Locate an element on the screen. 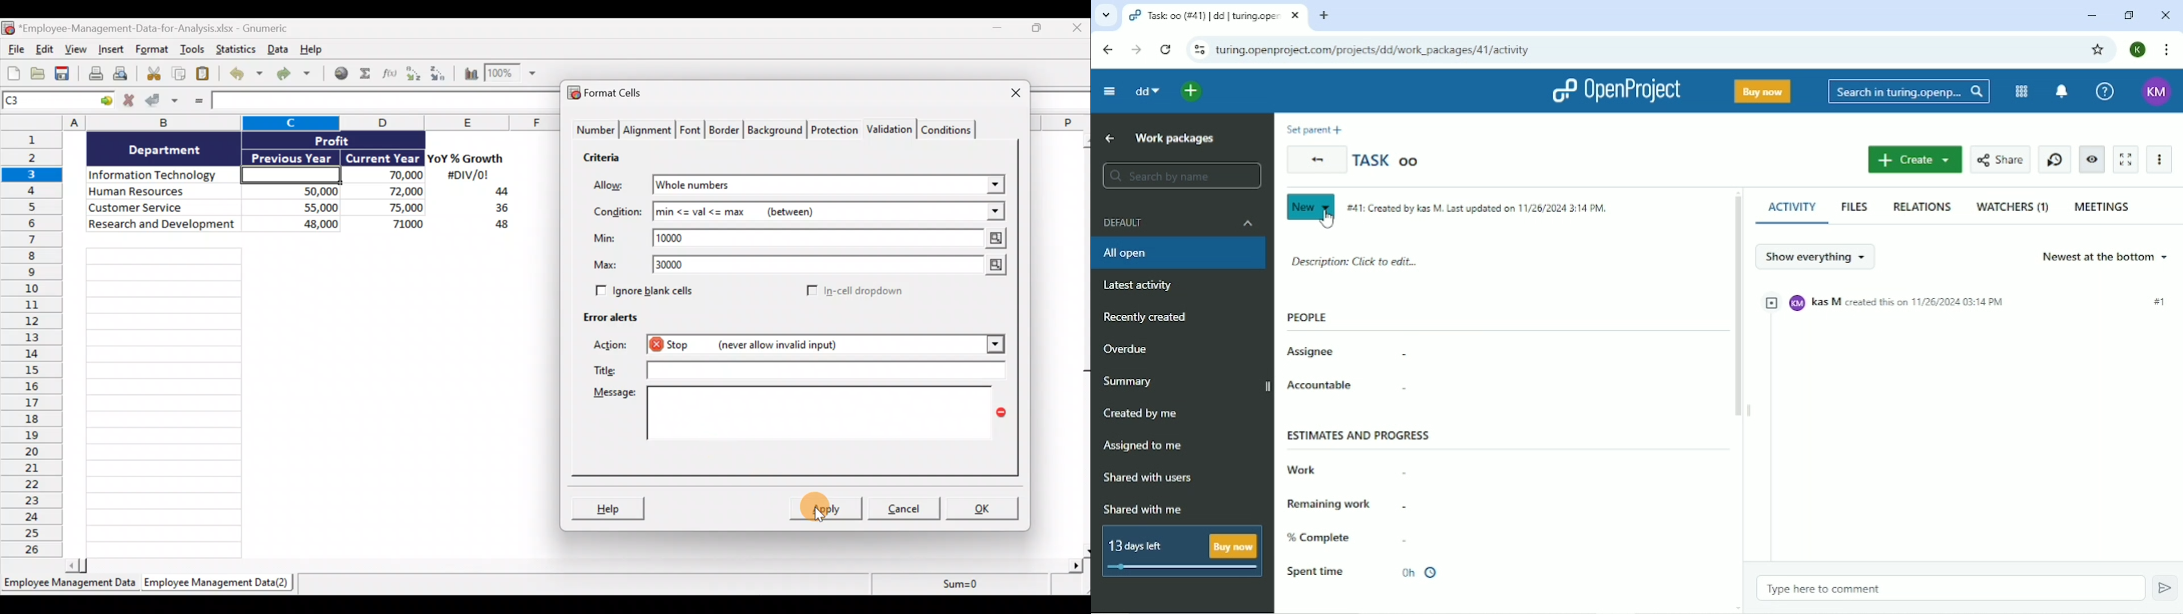 Image resolution: width=2184 pixels, height=616 pixels. Restore down is located at coordinates (2130, 17).